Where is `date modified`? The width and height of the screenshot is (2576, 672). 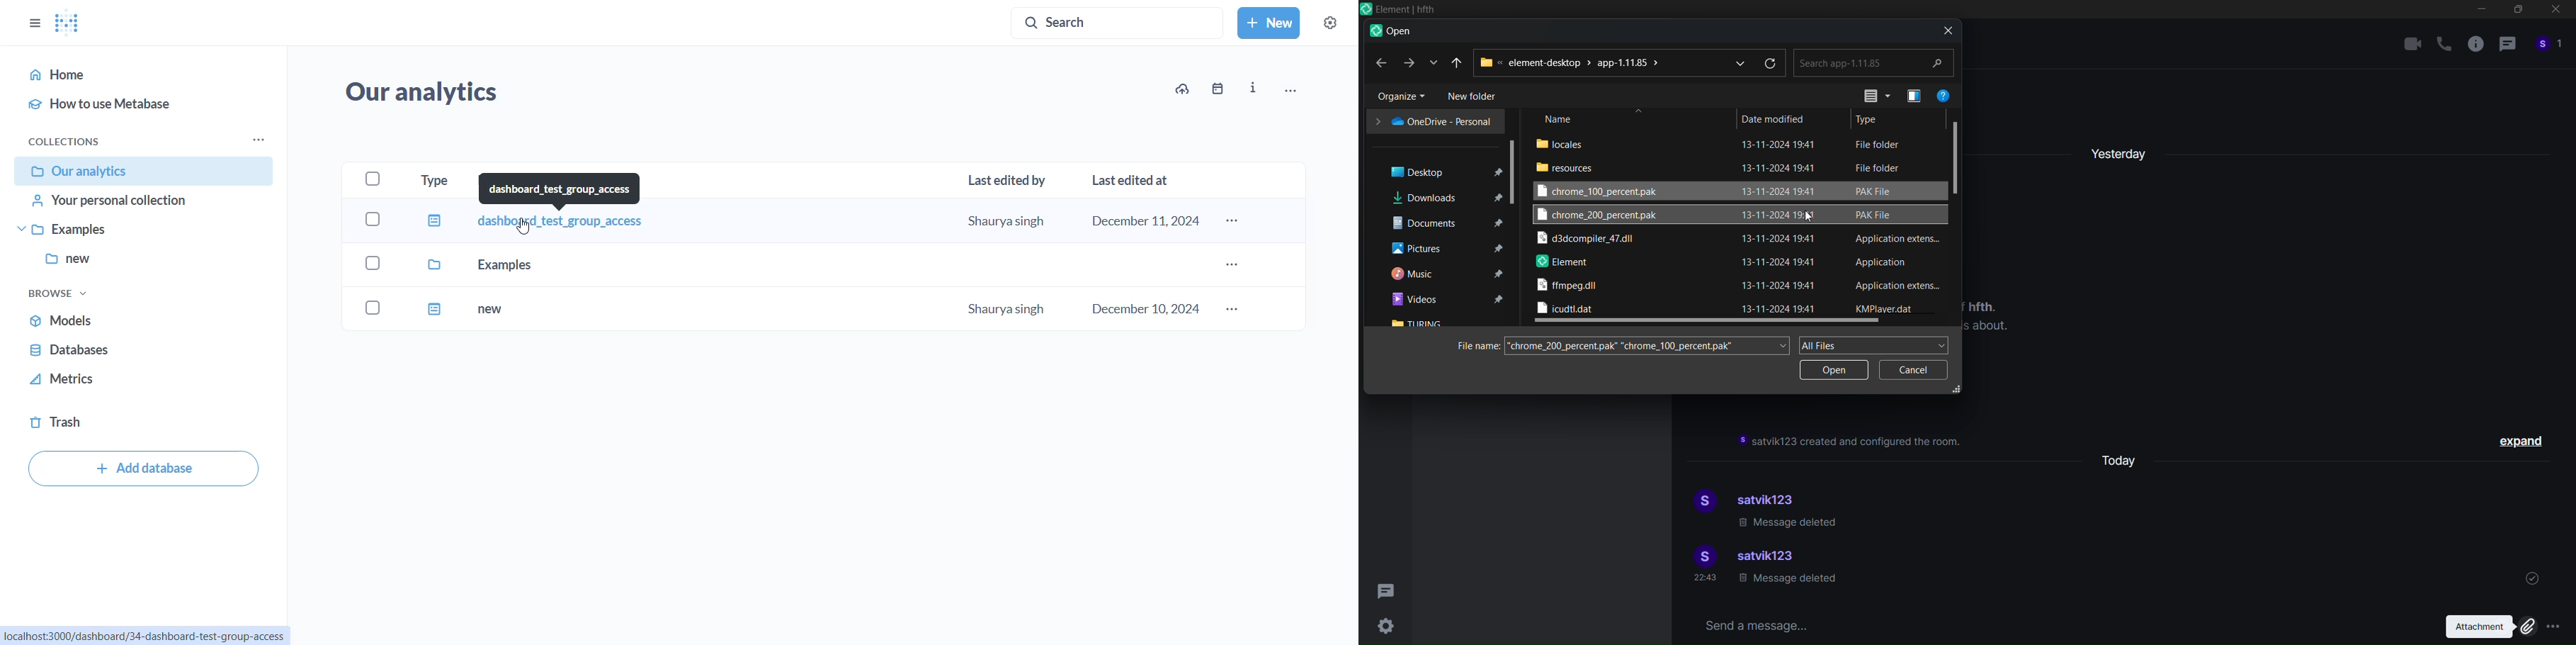
date modified is located at coordinates (1774, 117).